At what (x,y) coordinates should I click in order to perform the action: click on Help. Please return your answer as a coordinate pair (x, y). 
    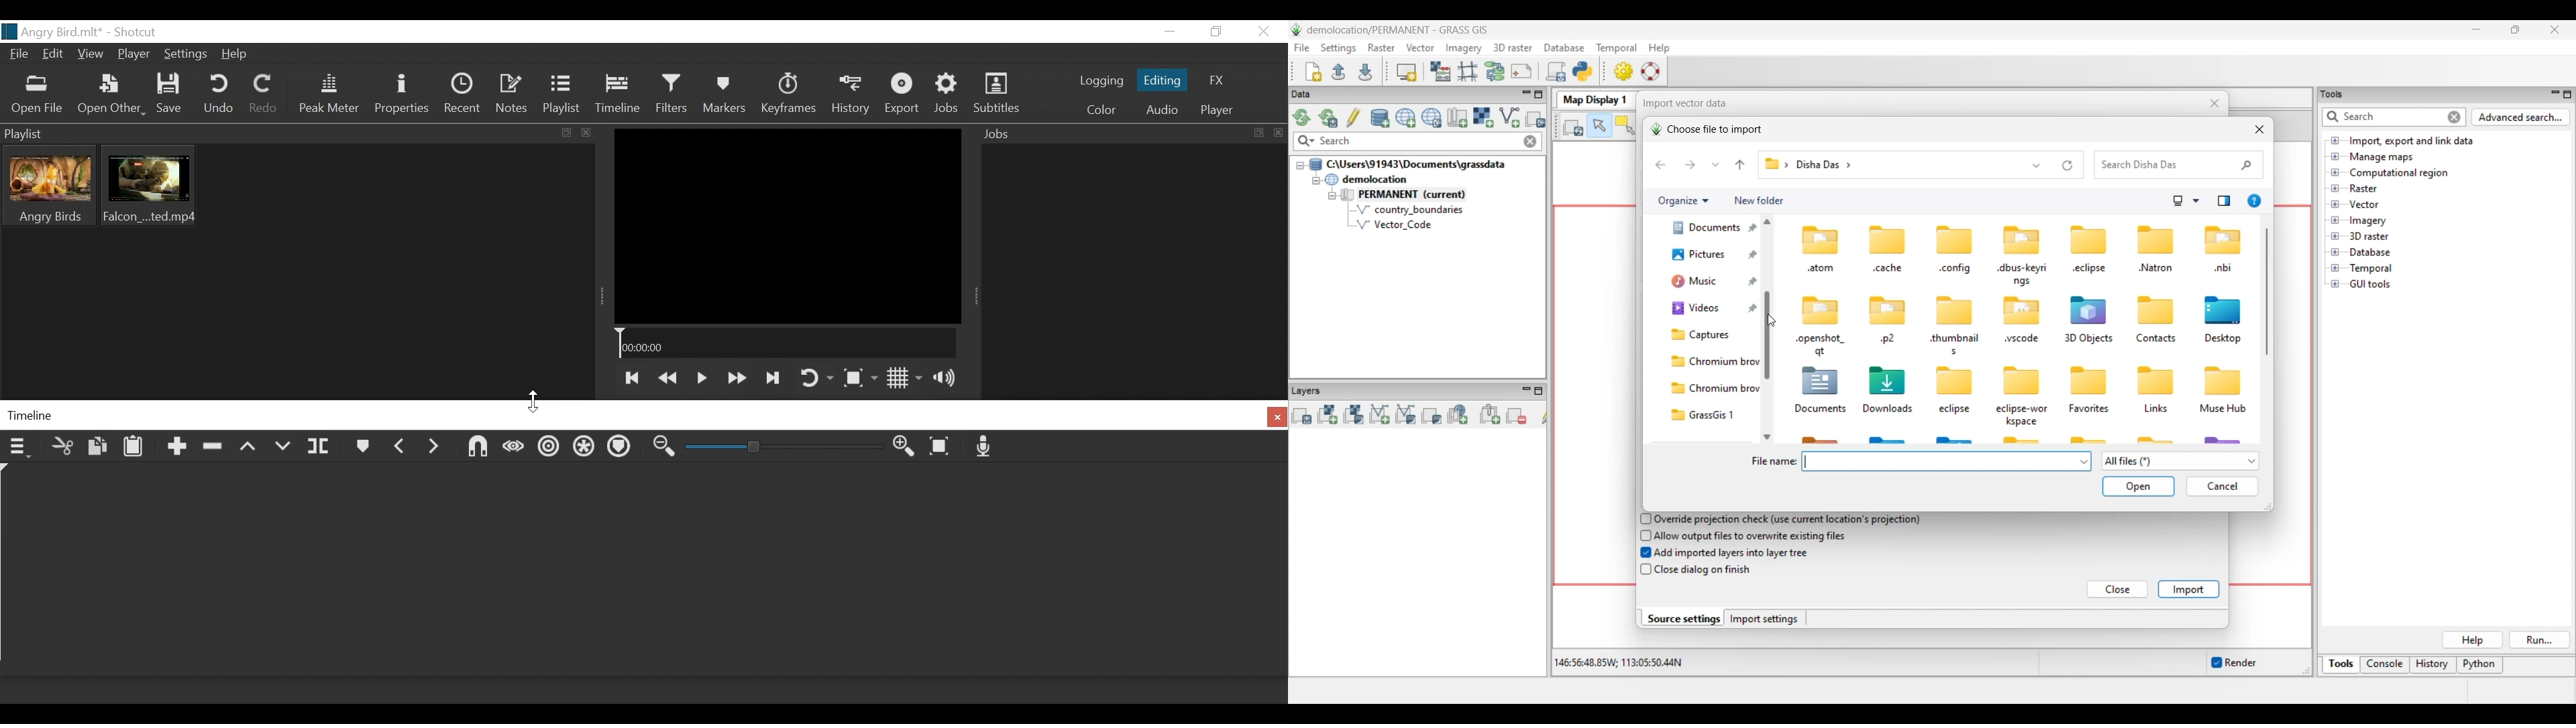
    Looking at the image, I should click on (235, 56).